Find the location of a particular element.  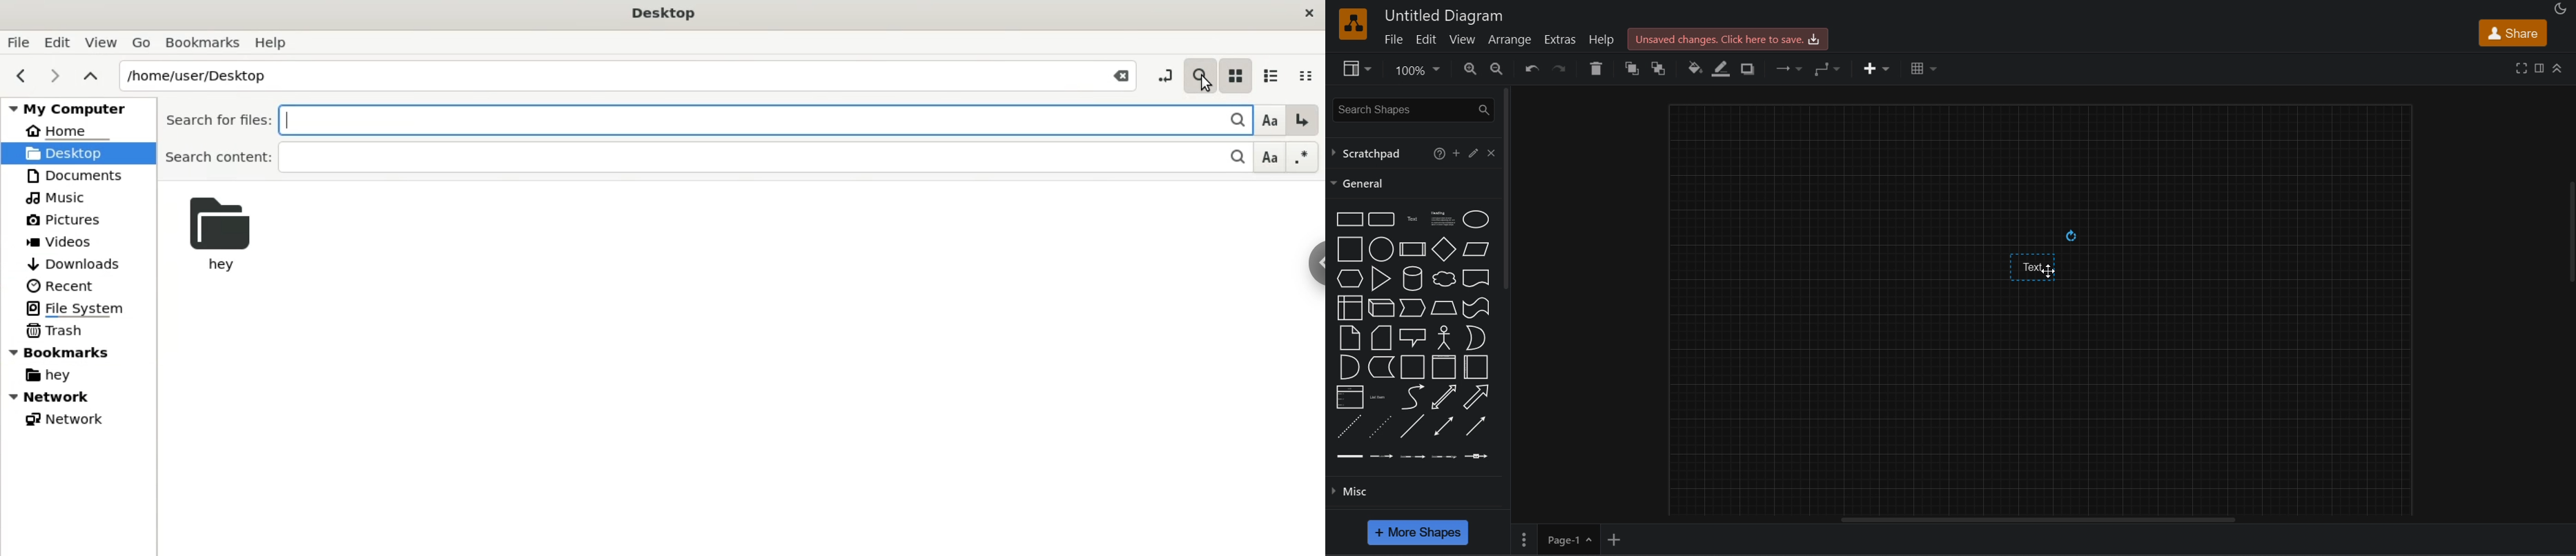

vertical scroll bar is located at coordinates (1506, 189).